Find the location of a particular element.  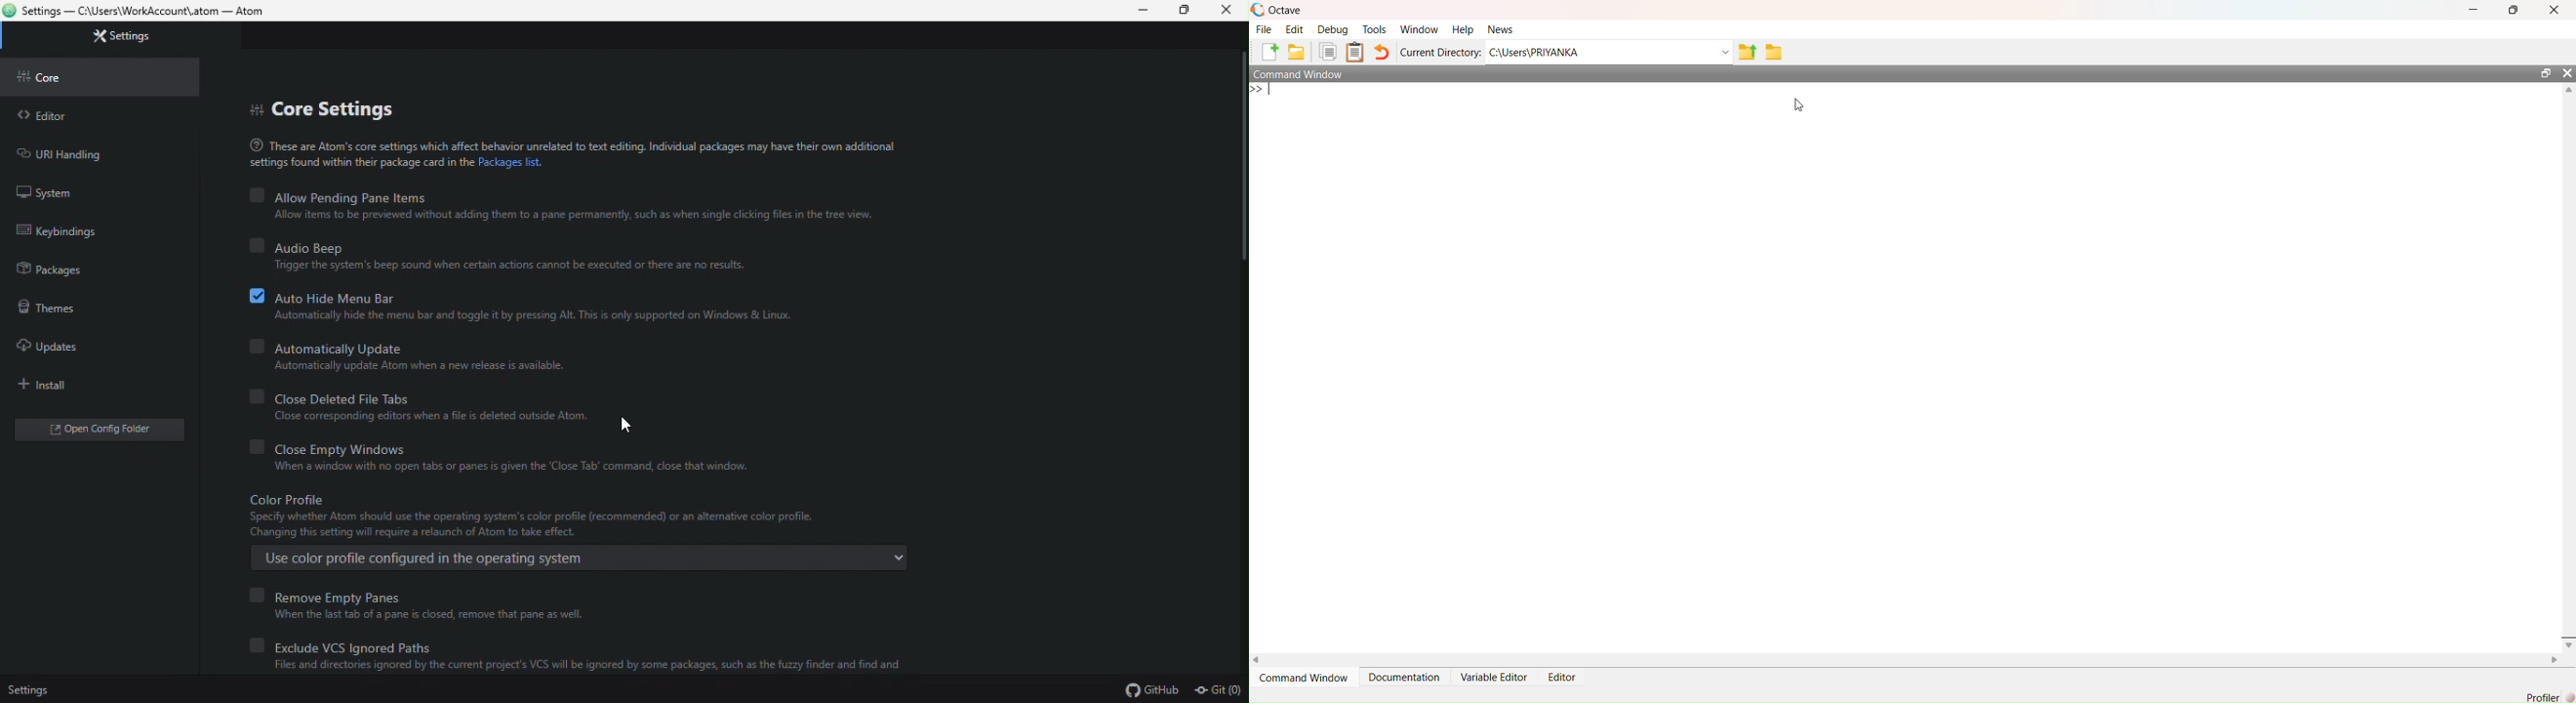

Copy is located at coordinates (1329, 51).